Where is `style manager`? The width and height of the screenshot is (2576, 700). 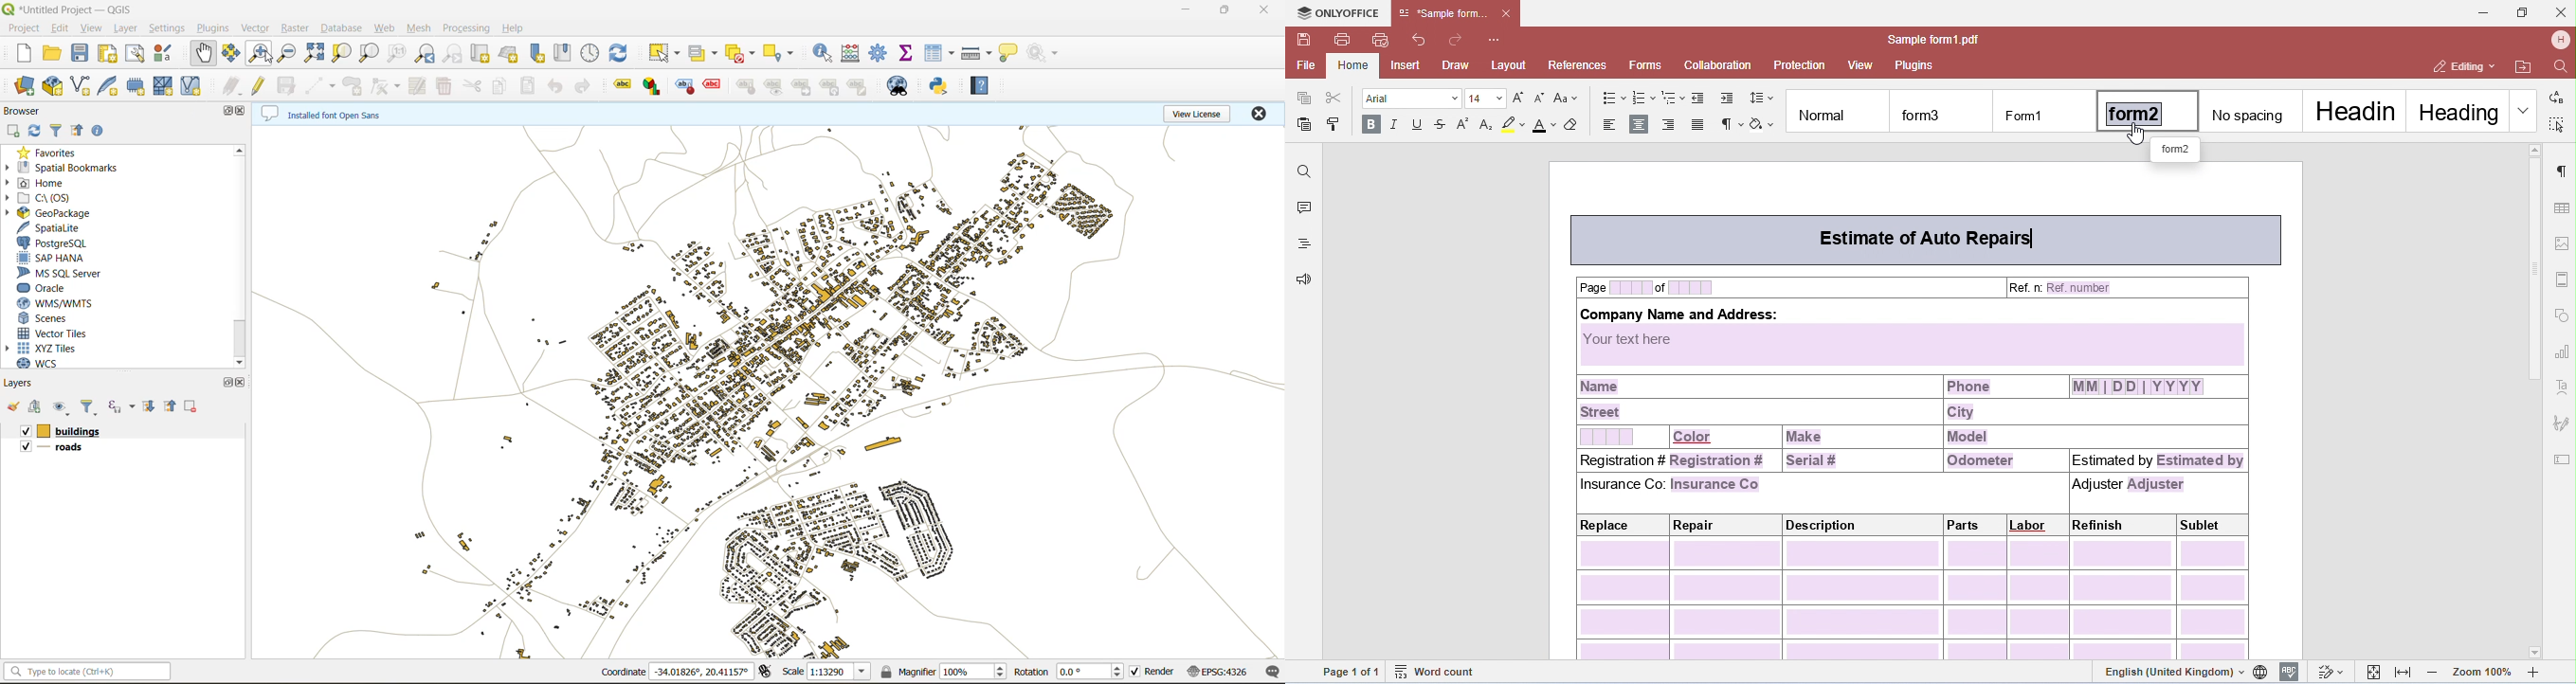 style manager is located at coordinates (169, 52).